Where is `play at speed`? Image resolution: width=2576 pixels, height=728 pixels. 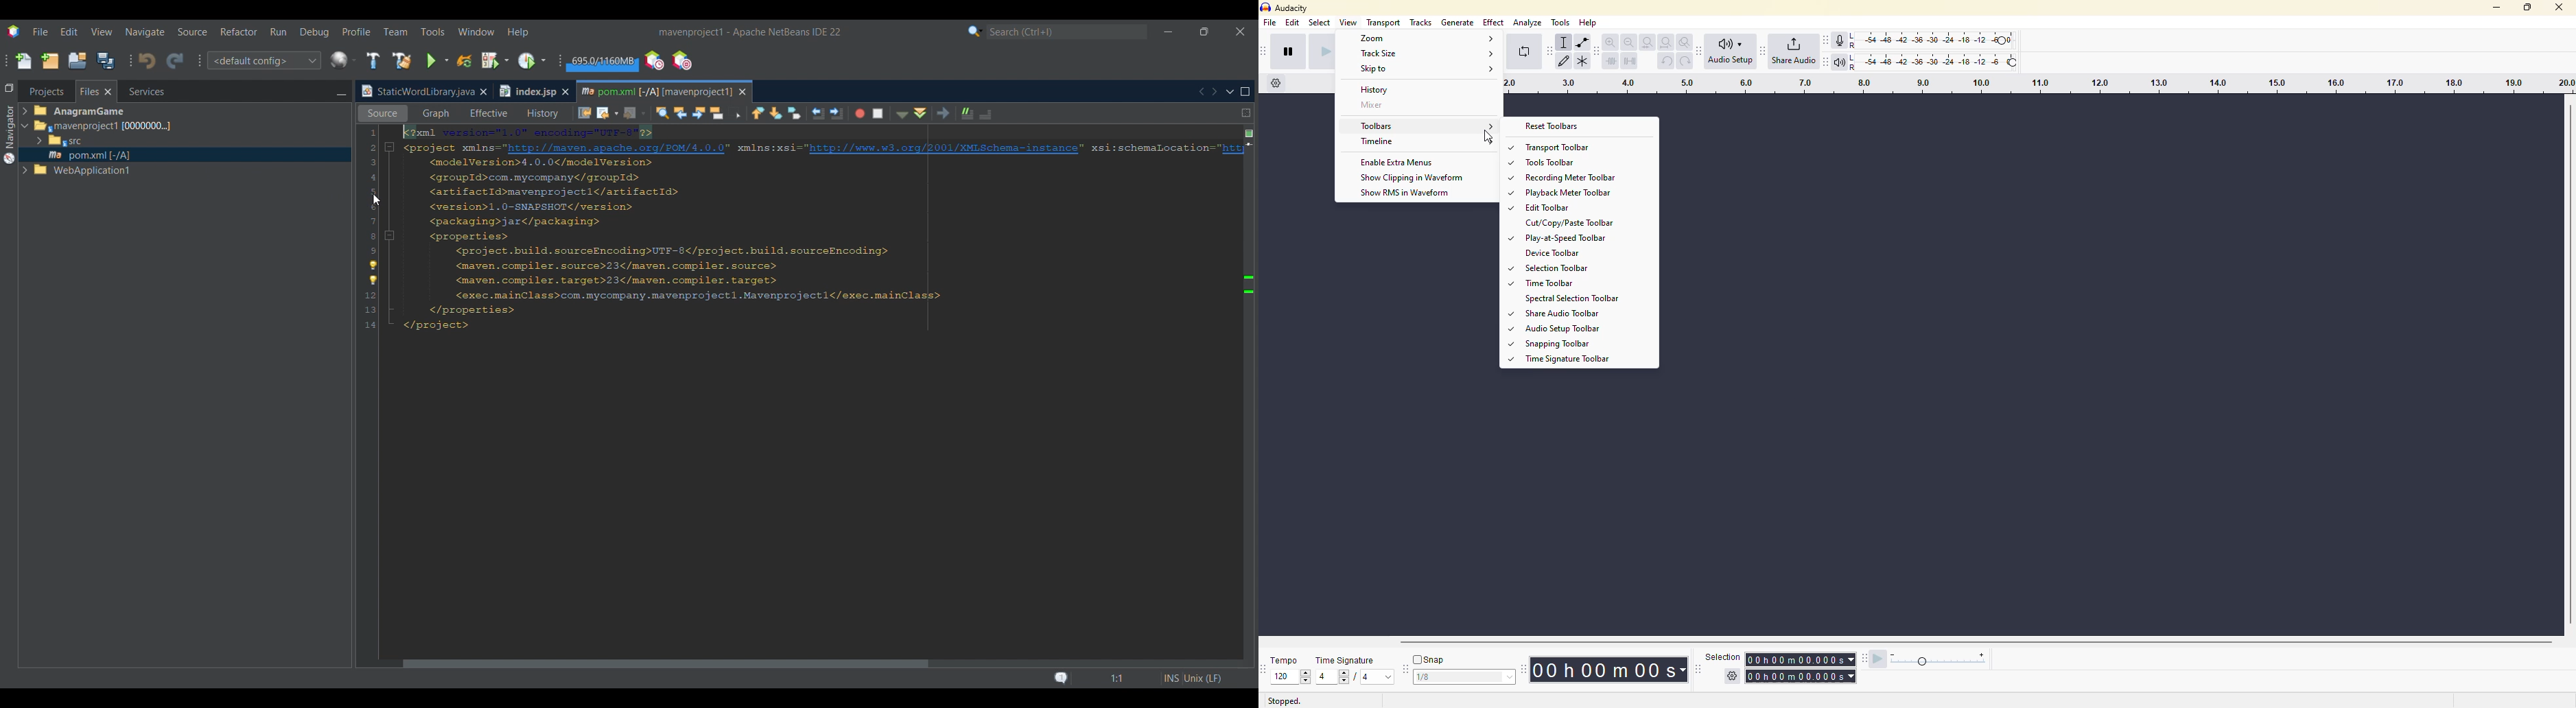 play at speed is located at coordinates (1877, 659).